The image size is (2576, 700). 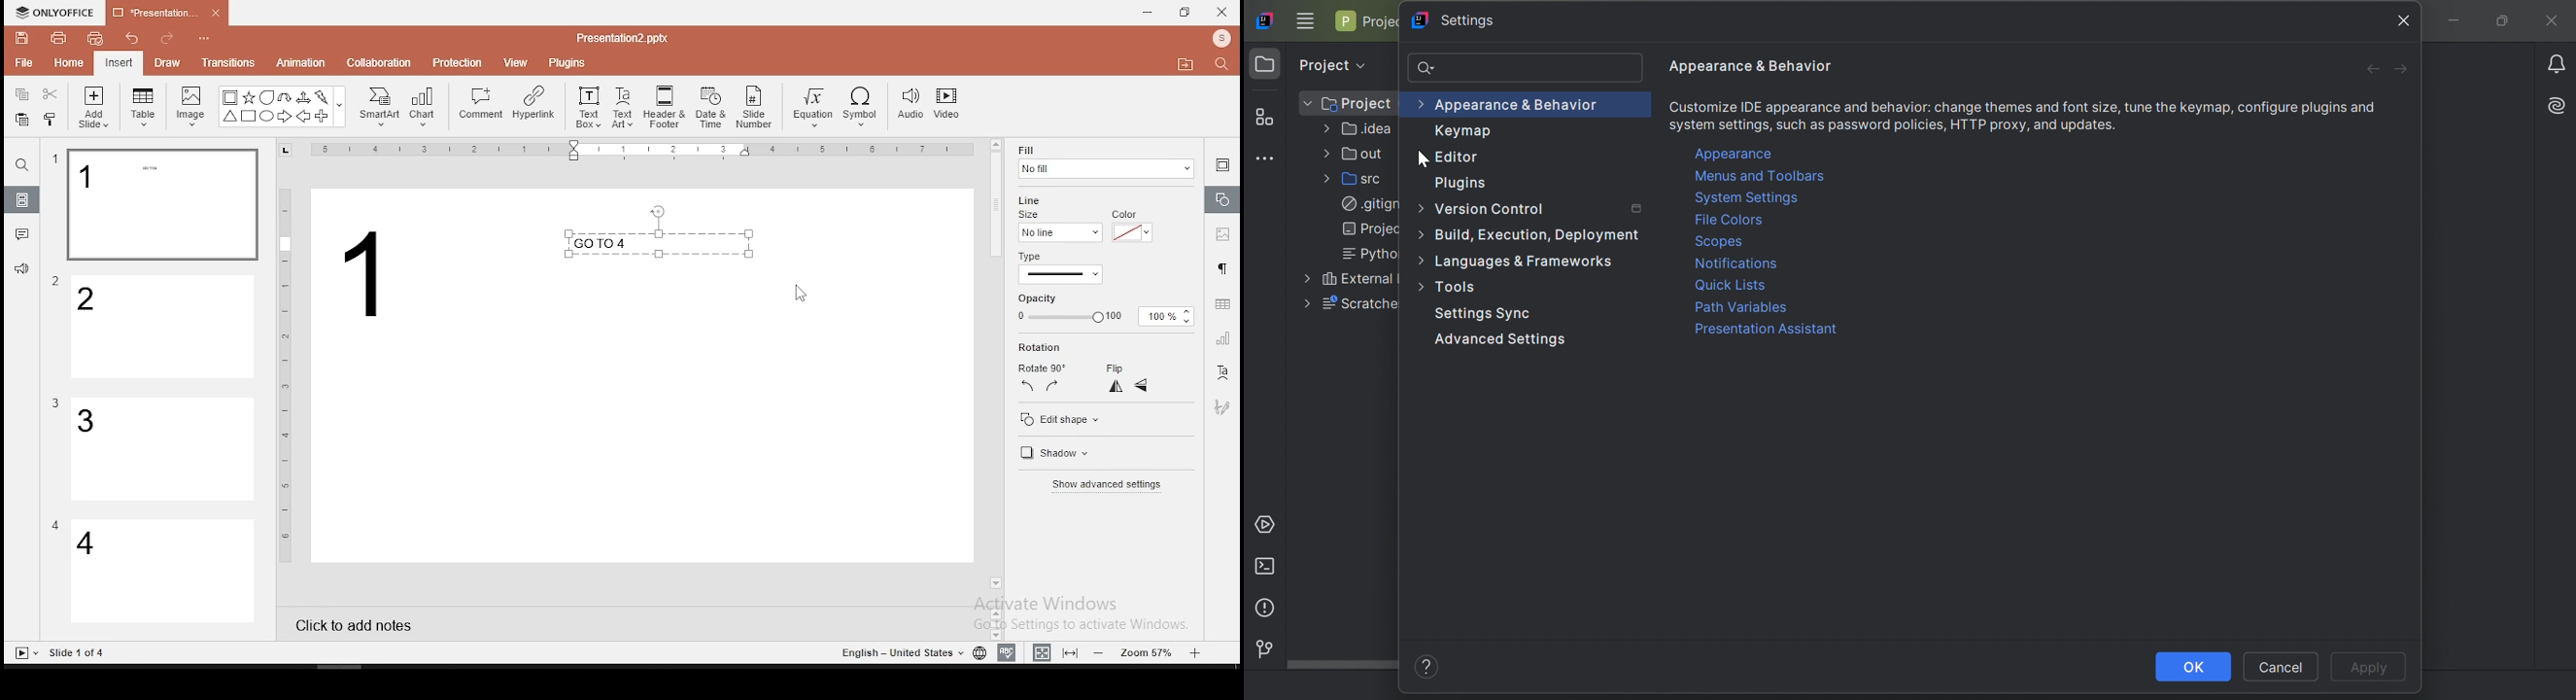 I want to click on , so click(x=368, y=273).